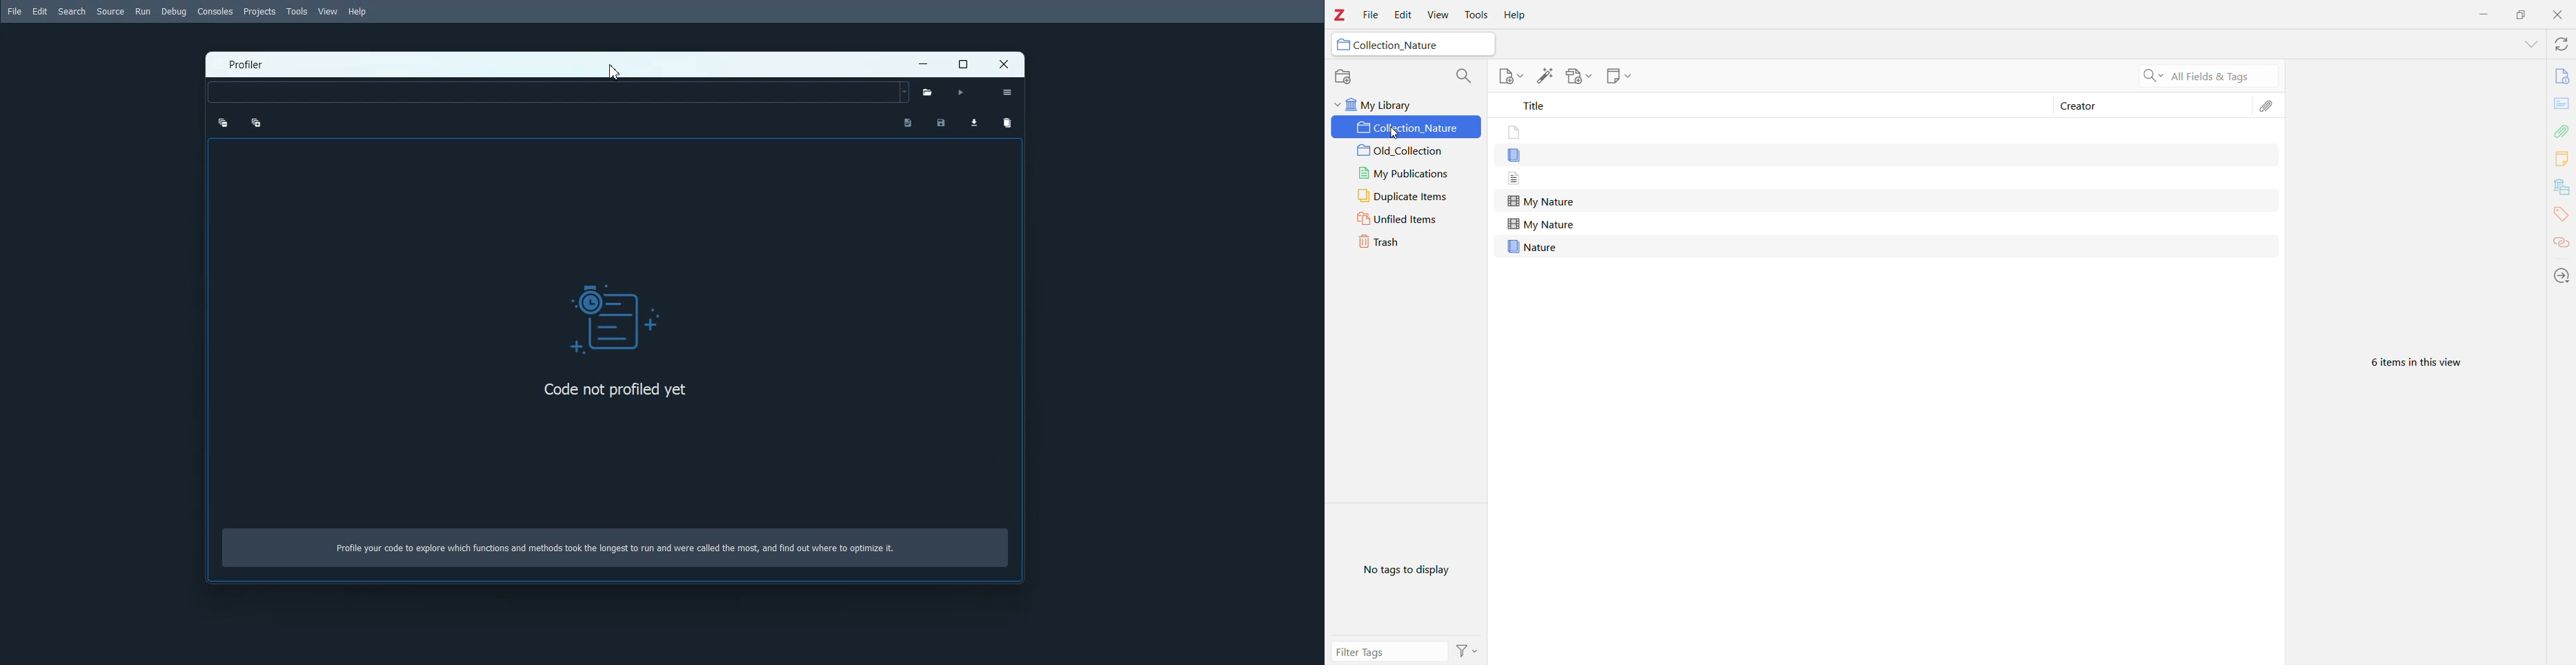 The image size is (2576, 672). I want to click on 6 items in this view, so click(2423, 363).